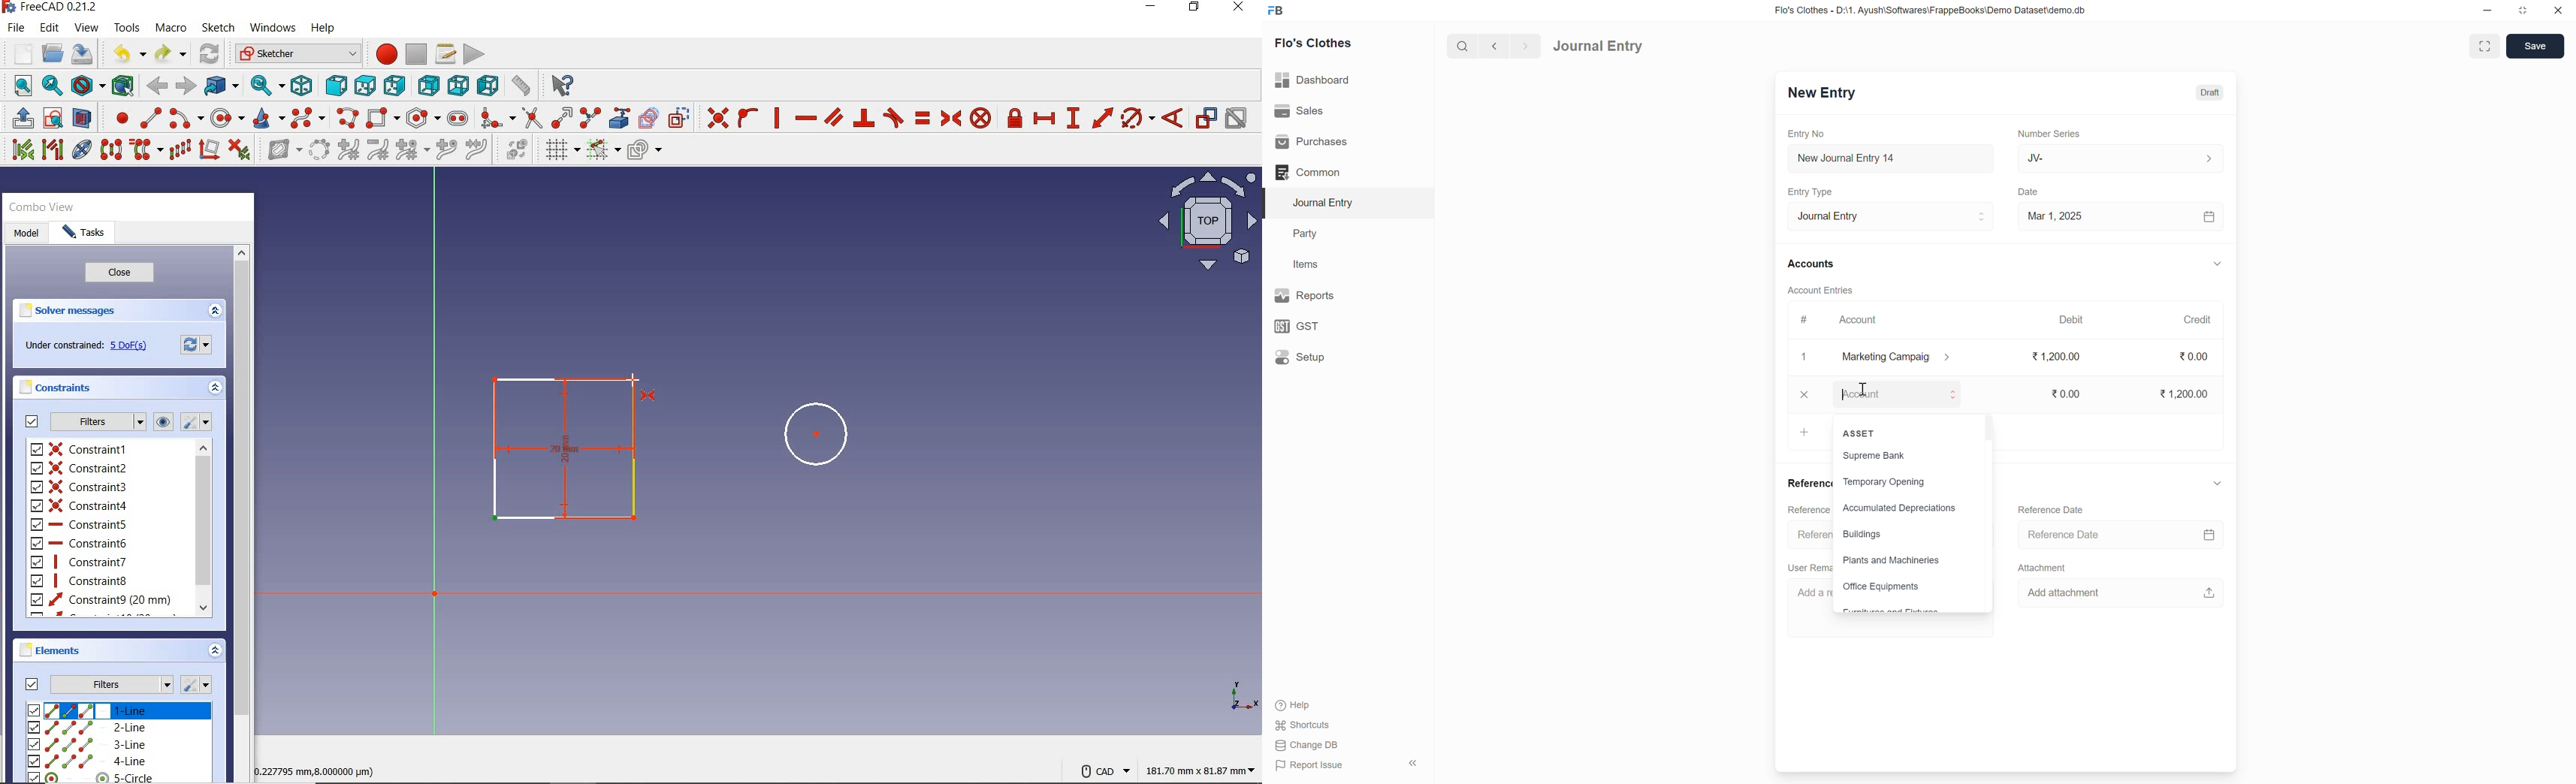 The height and width of the screenshot is (784, 2576). What do you see at coordinates (1860, 320) in the screenshot?
I see `Account` at bounding box center [1860, 320].